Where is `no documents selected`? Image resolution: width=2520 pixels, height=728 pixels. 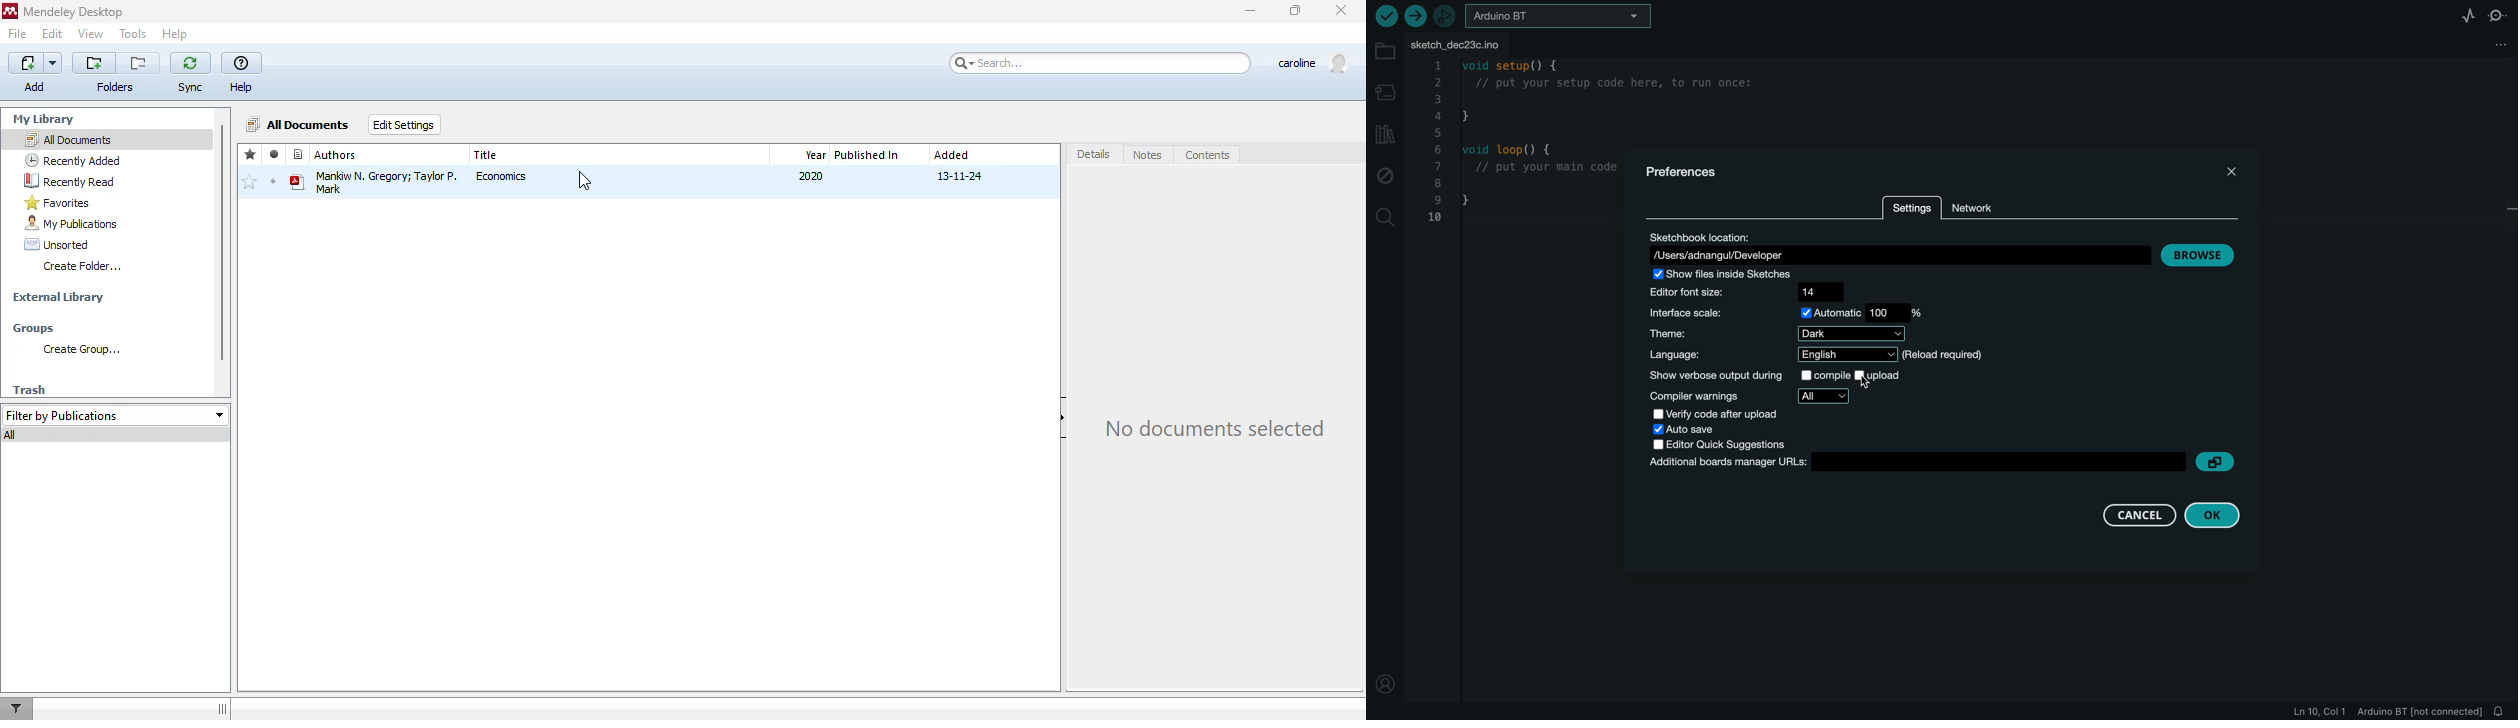
no documents selected is located at coordinates (1215, 427).